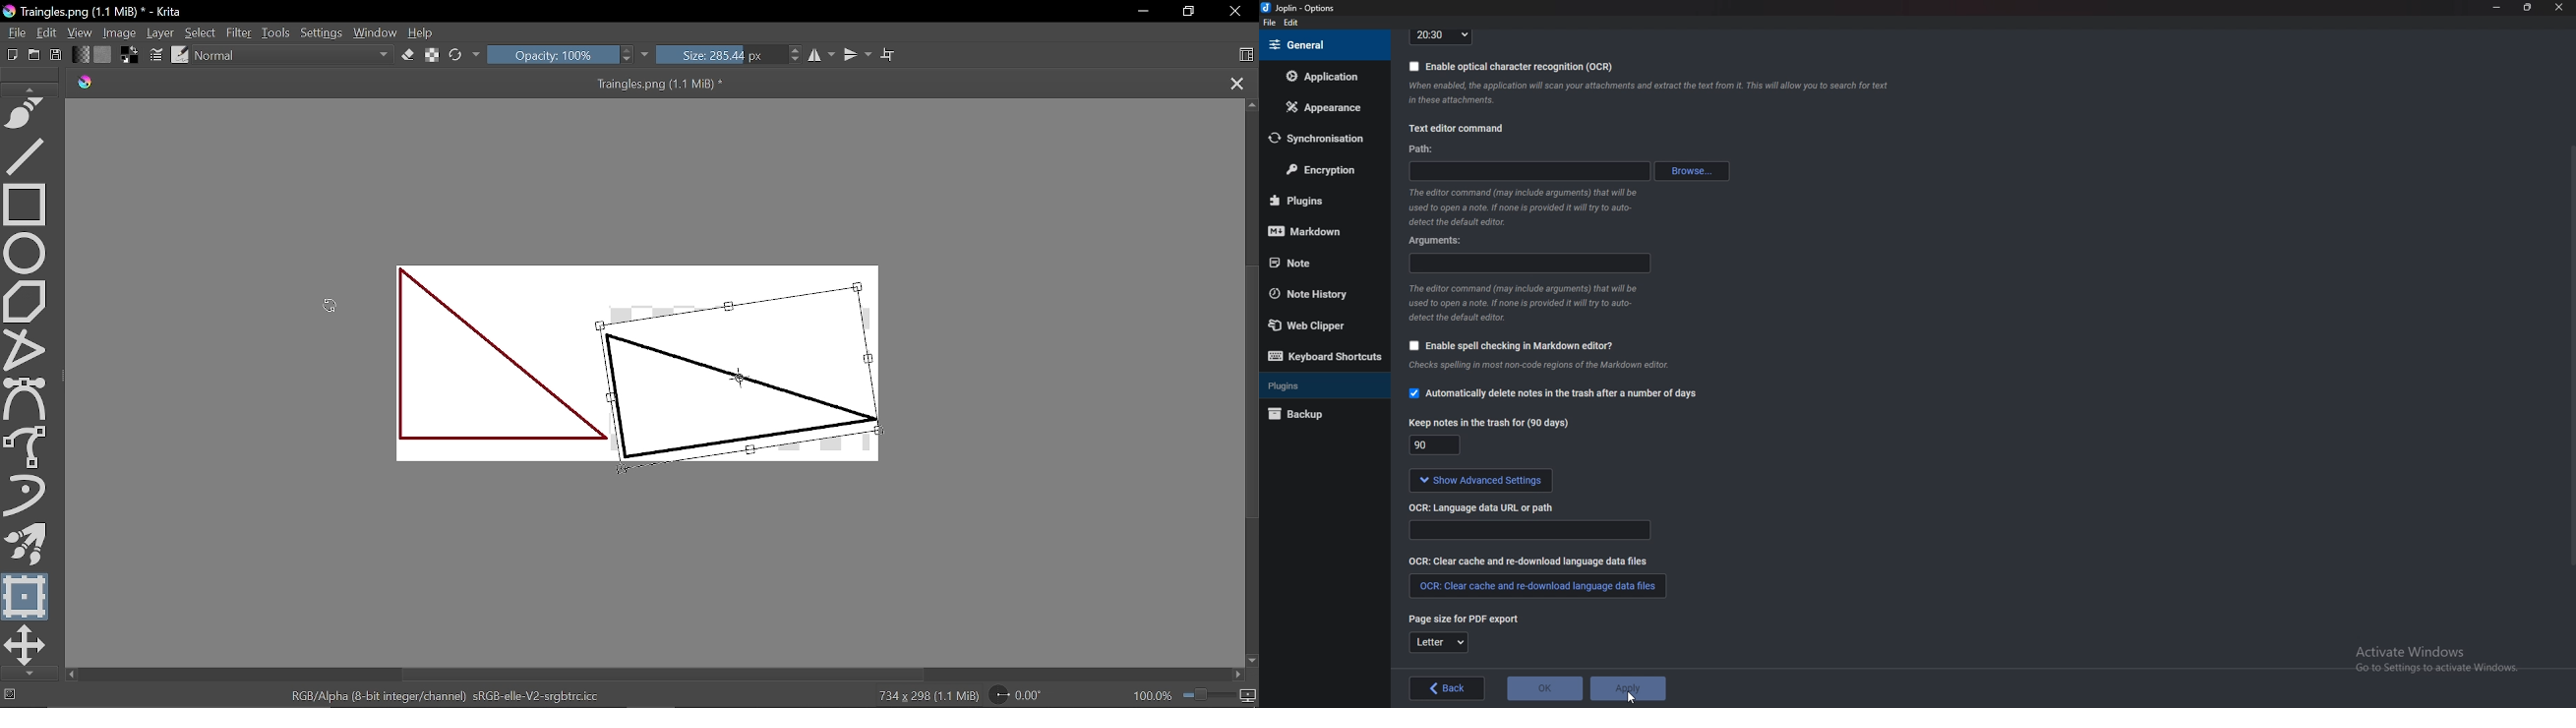 The image size is (2576, 728). I want to click on Browse, so click(1694, 171).